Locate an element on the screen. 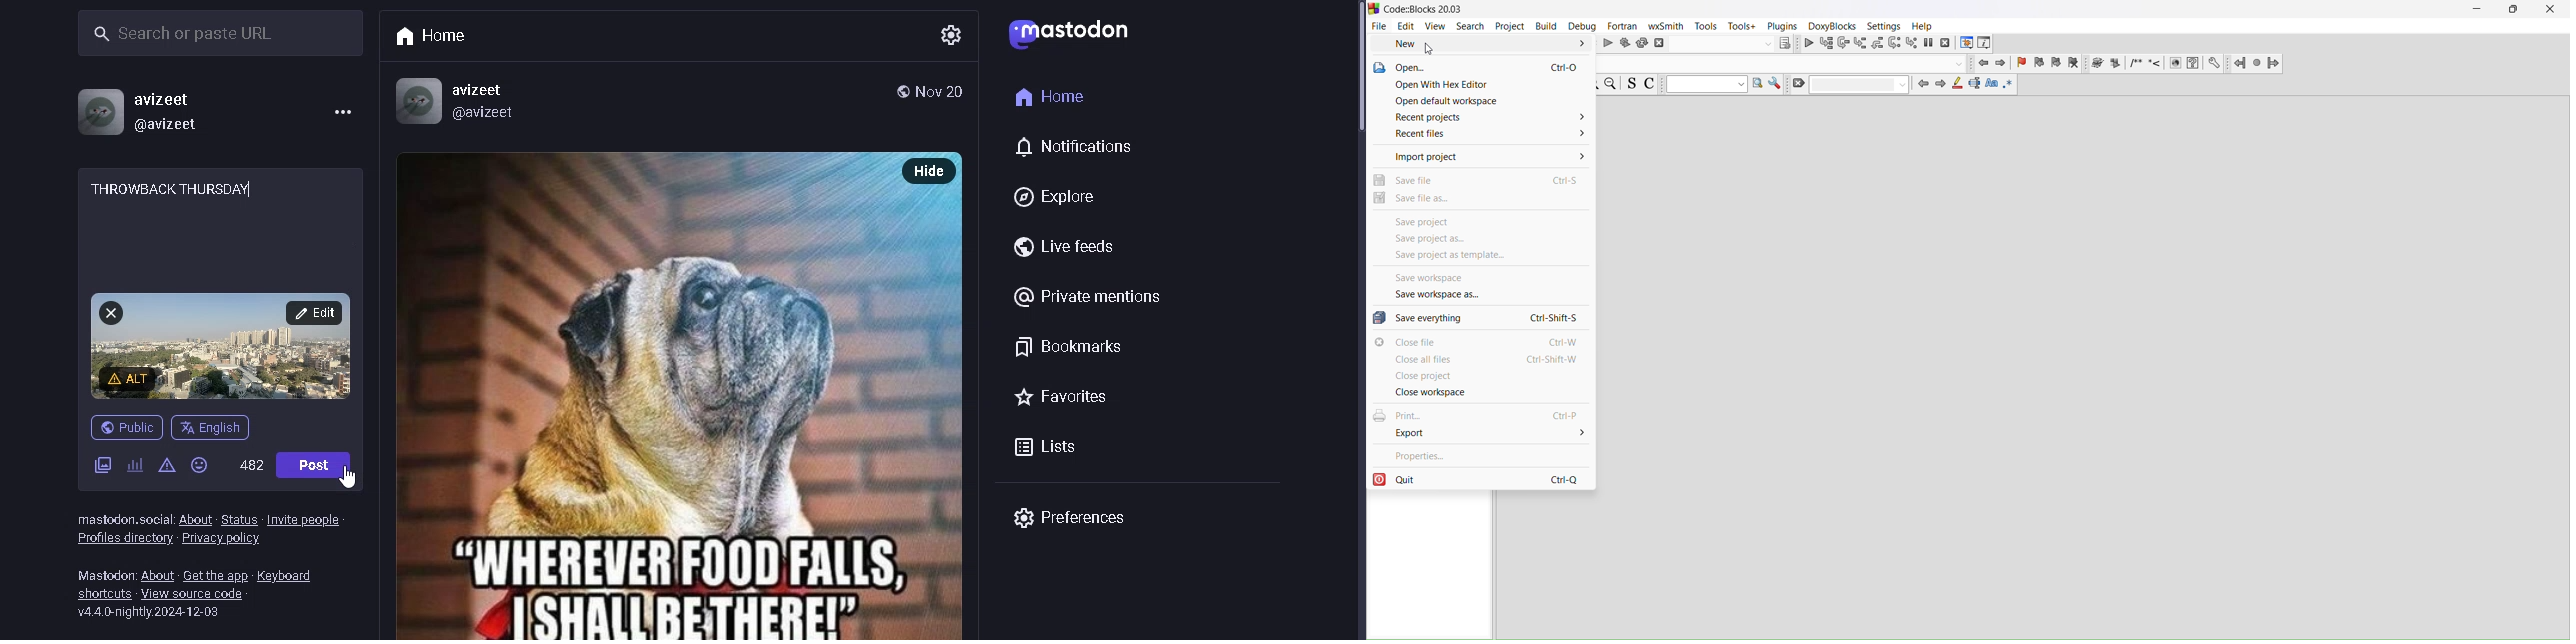  show options window is located at coordinates (1778, 84).